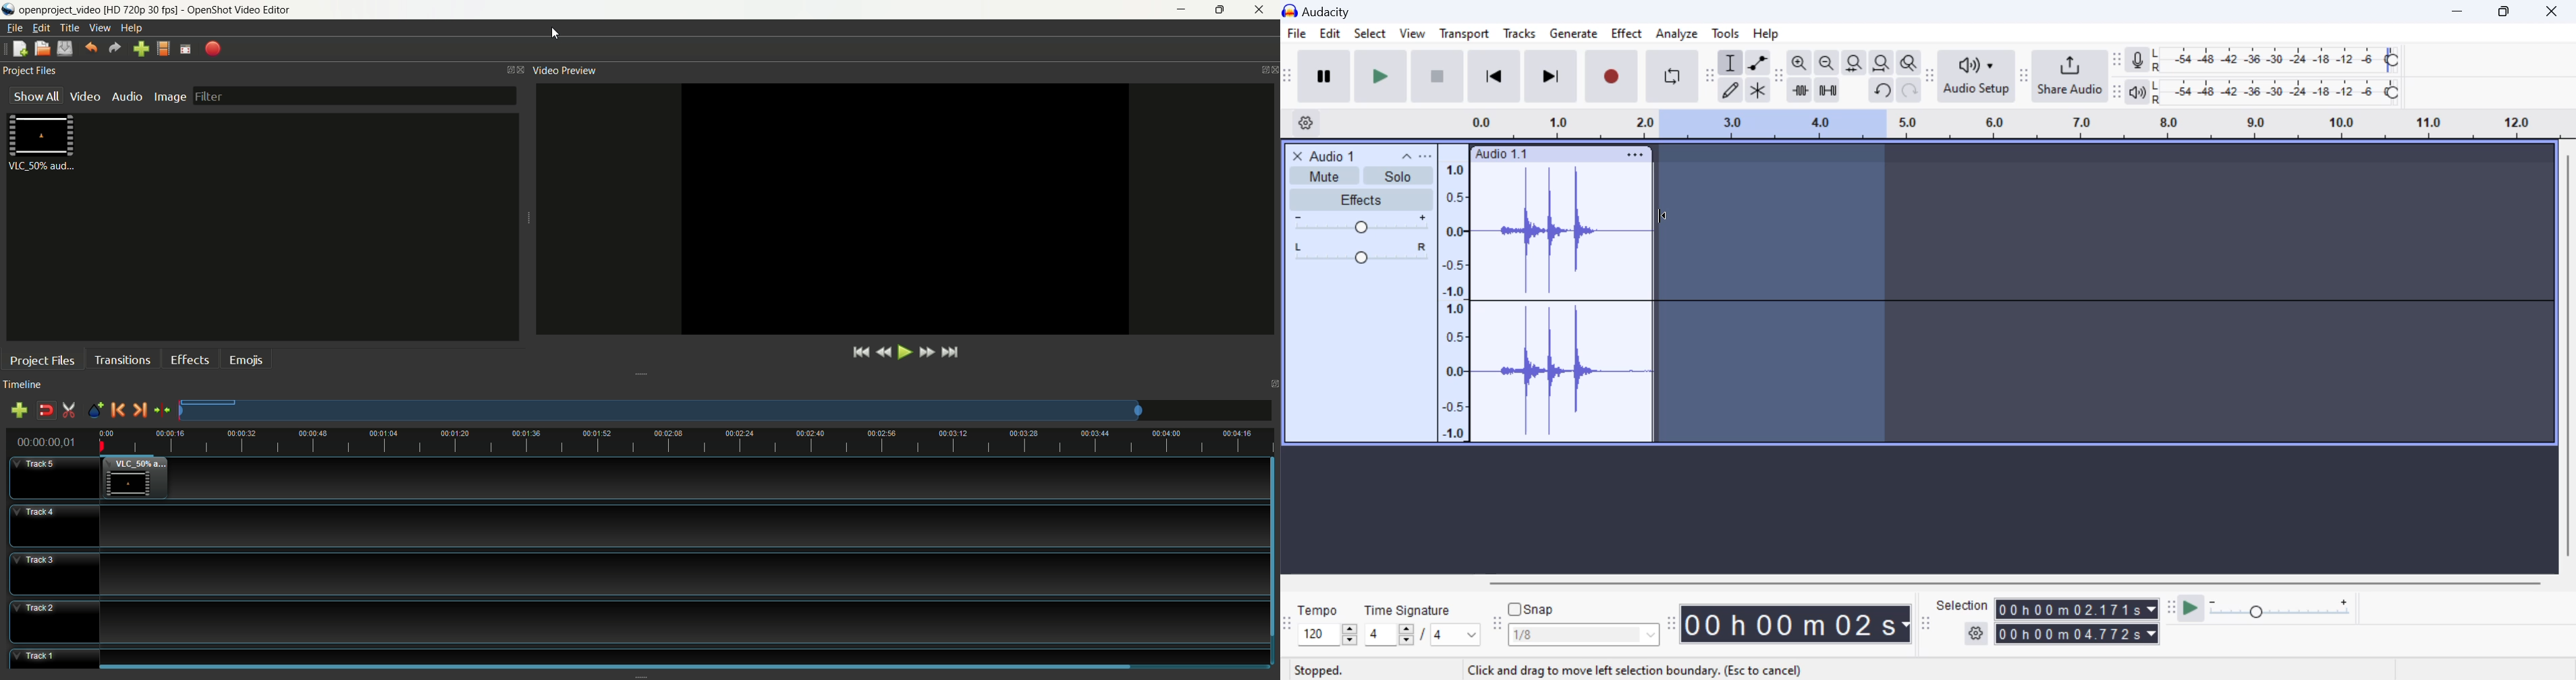  What do you see at coordinates (1222, 10) in the screenshot?
I see `maximize` at bounding box center [1222, 10].